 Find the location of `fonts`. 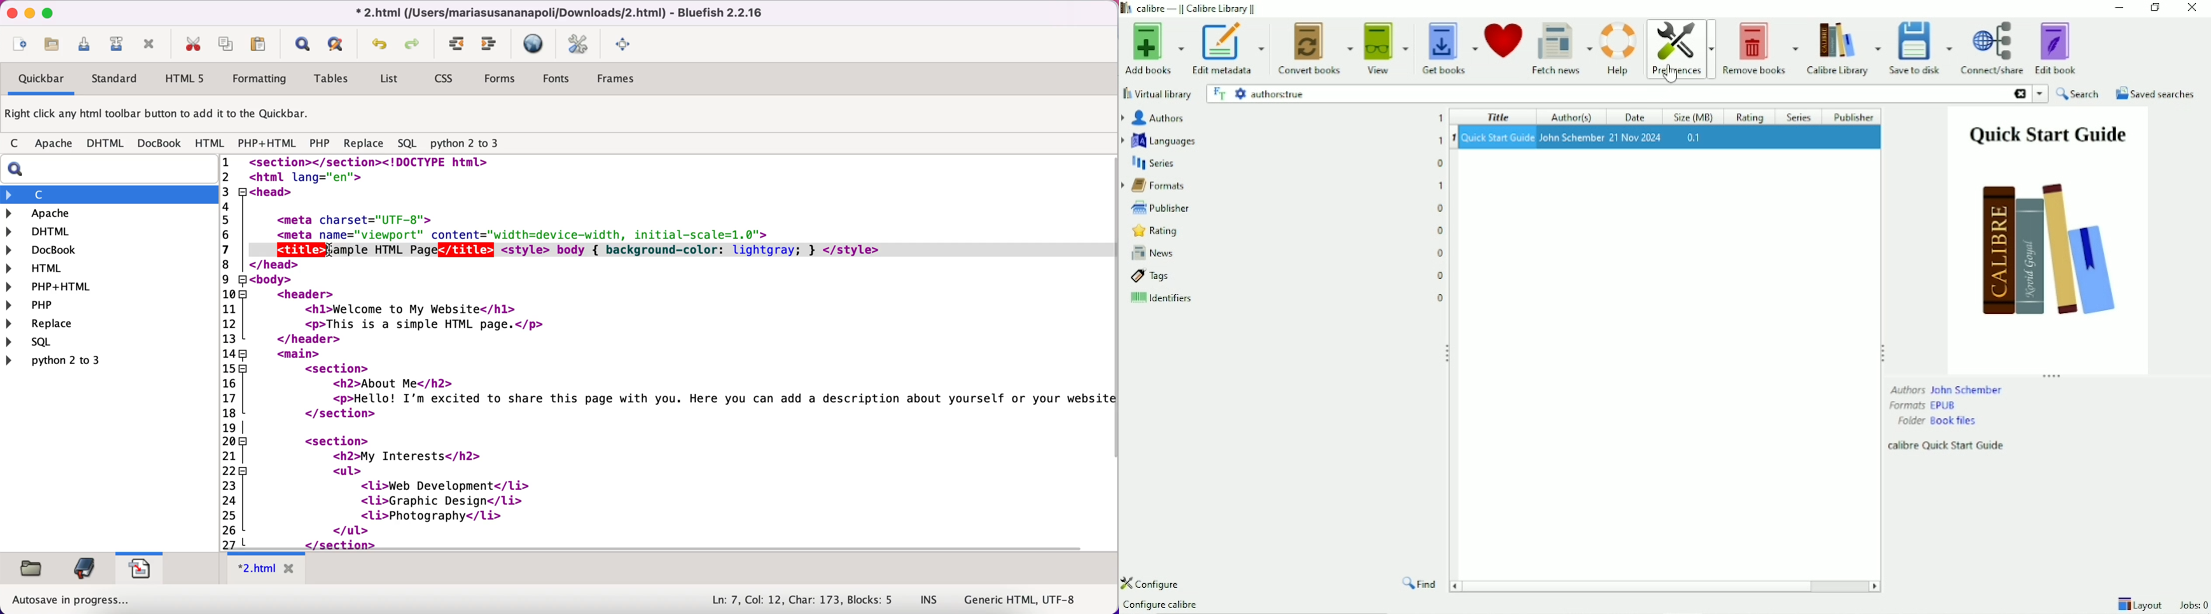

fonts is located at coordinates (556, 80).